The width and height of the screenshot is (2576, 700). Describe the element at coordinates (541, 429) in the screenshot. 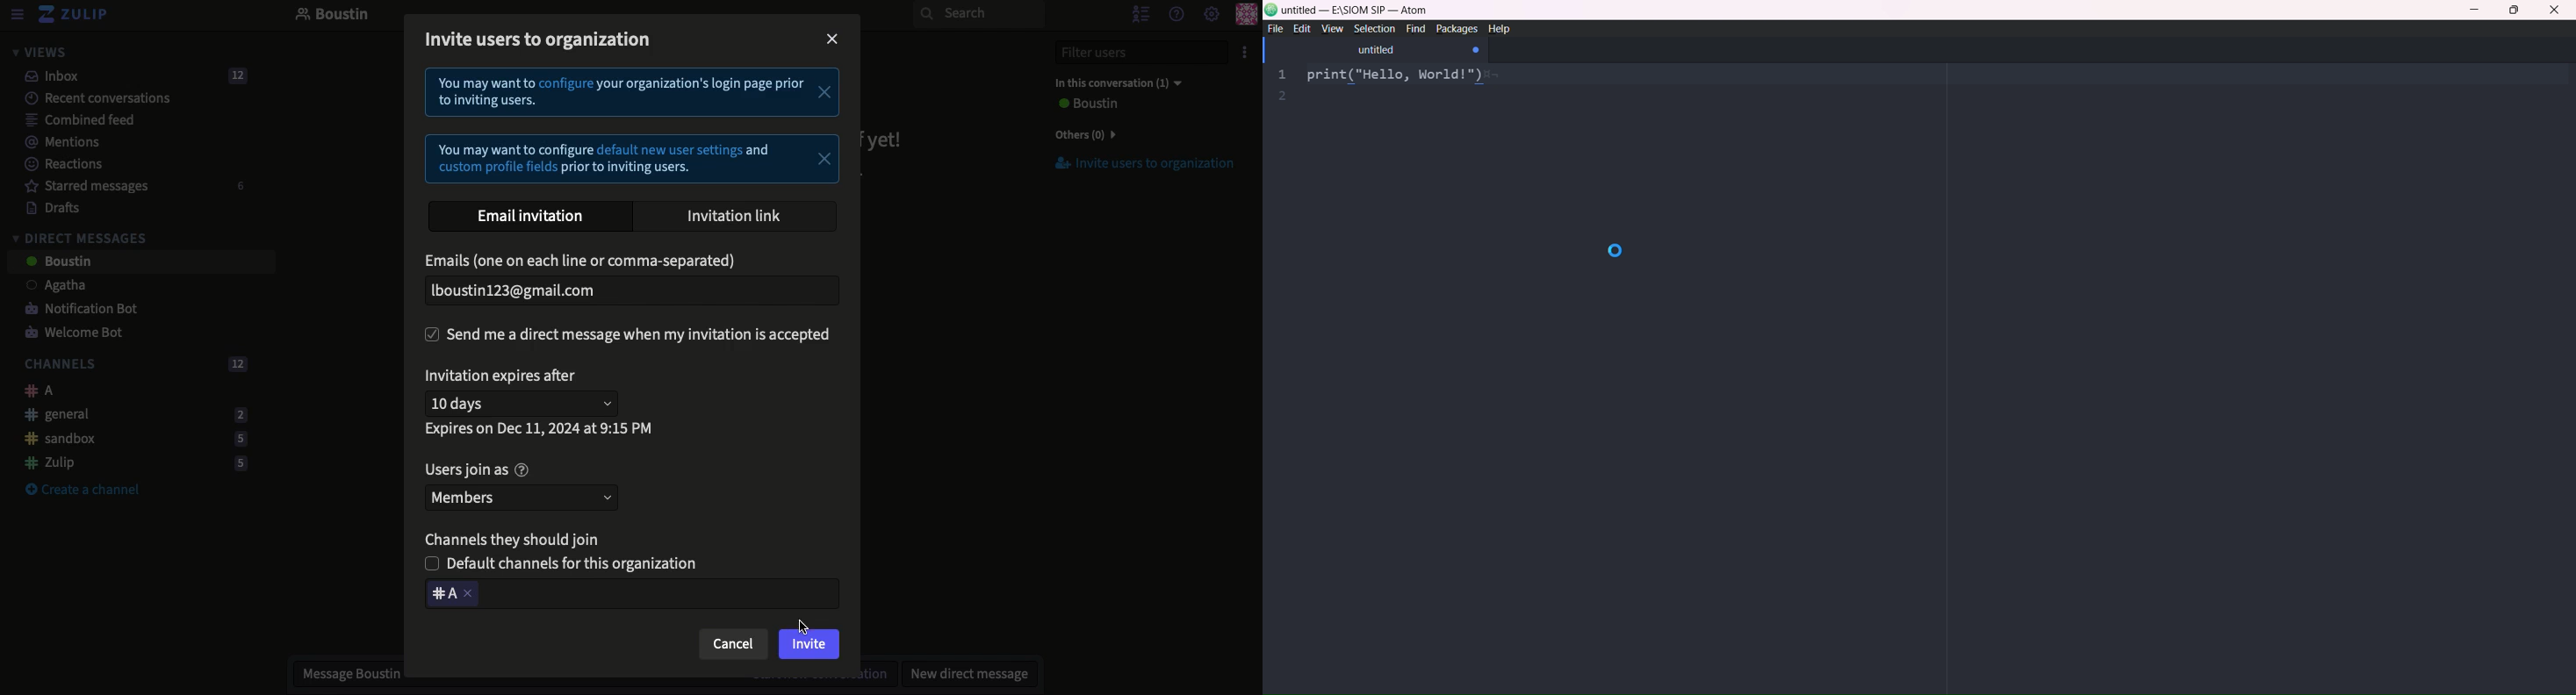

I see `Expires on data` at that location.